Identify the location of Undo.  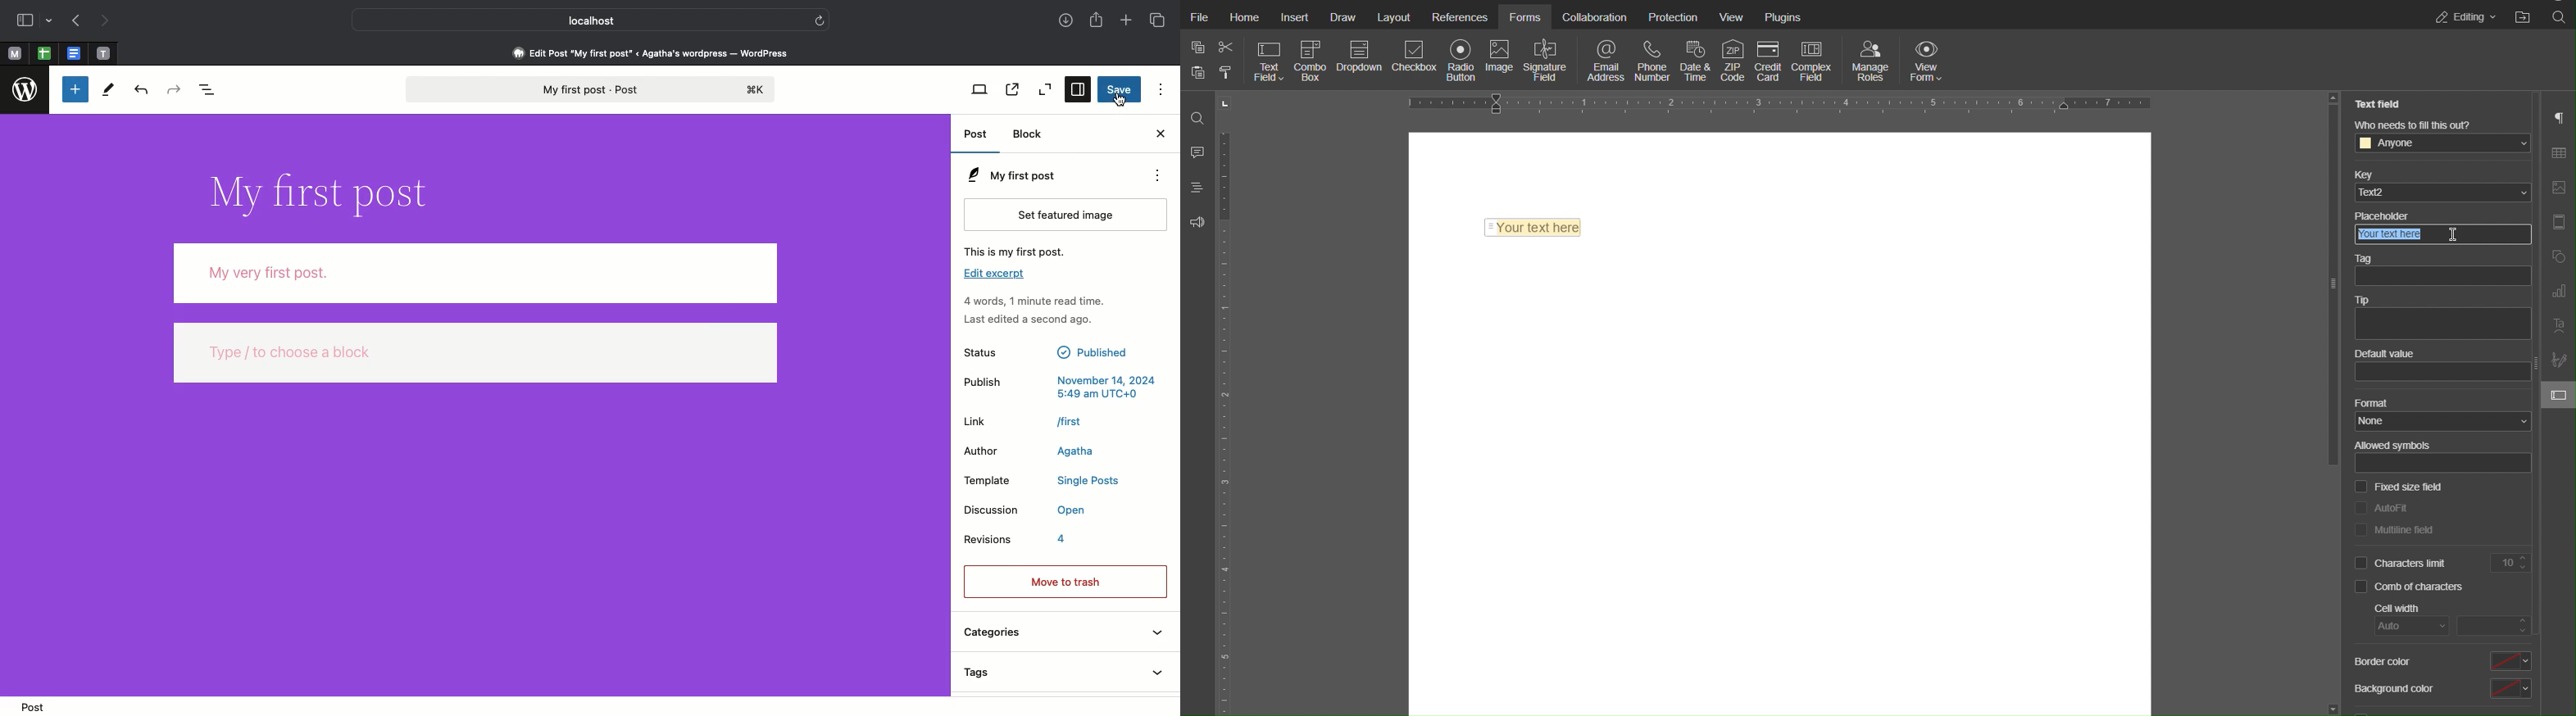
(139, 91).